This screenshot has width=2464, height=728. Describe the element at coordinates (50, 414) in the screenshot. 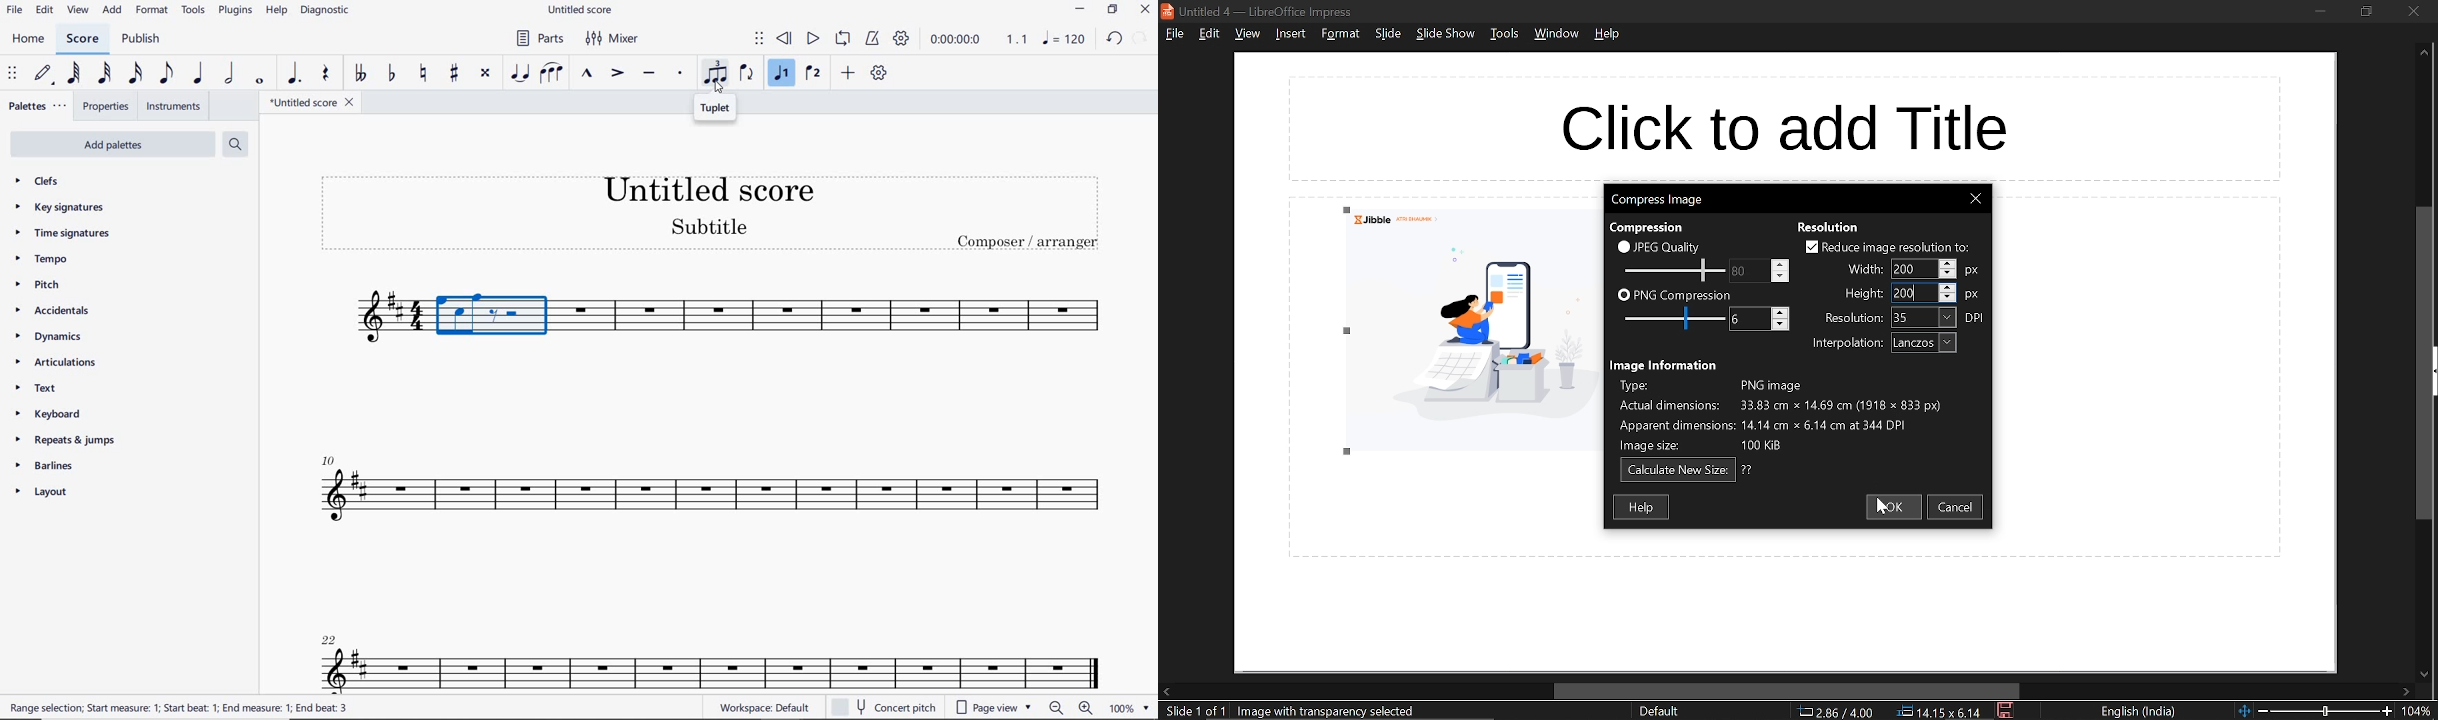

I see `KEYBOARD` at that location.